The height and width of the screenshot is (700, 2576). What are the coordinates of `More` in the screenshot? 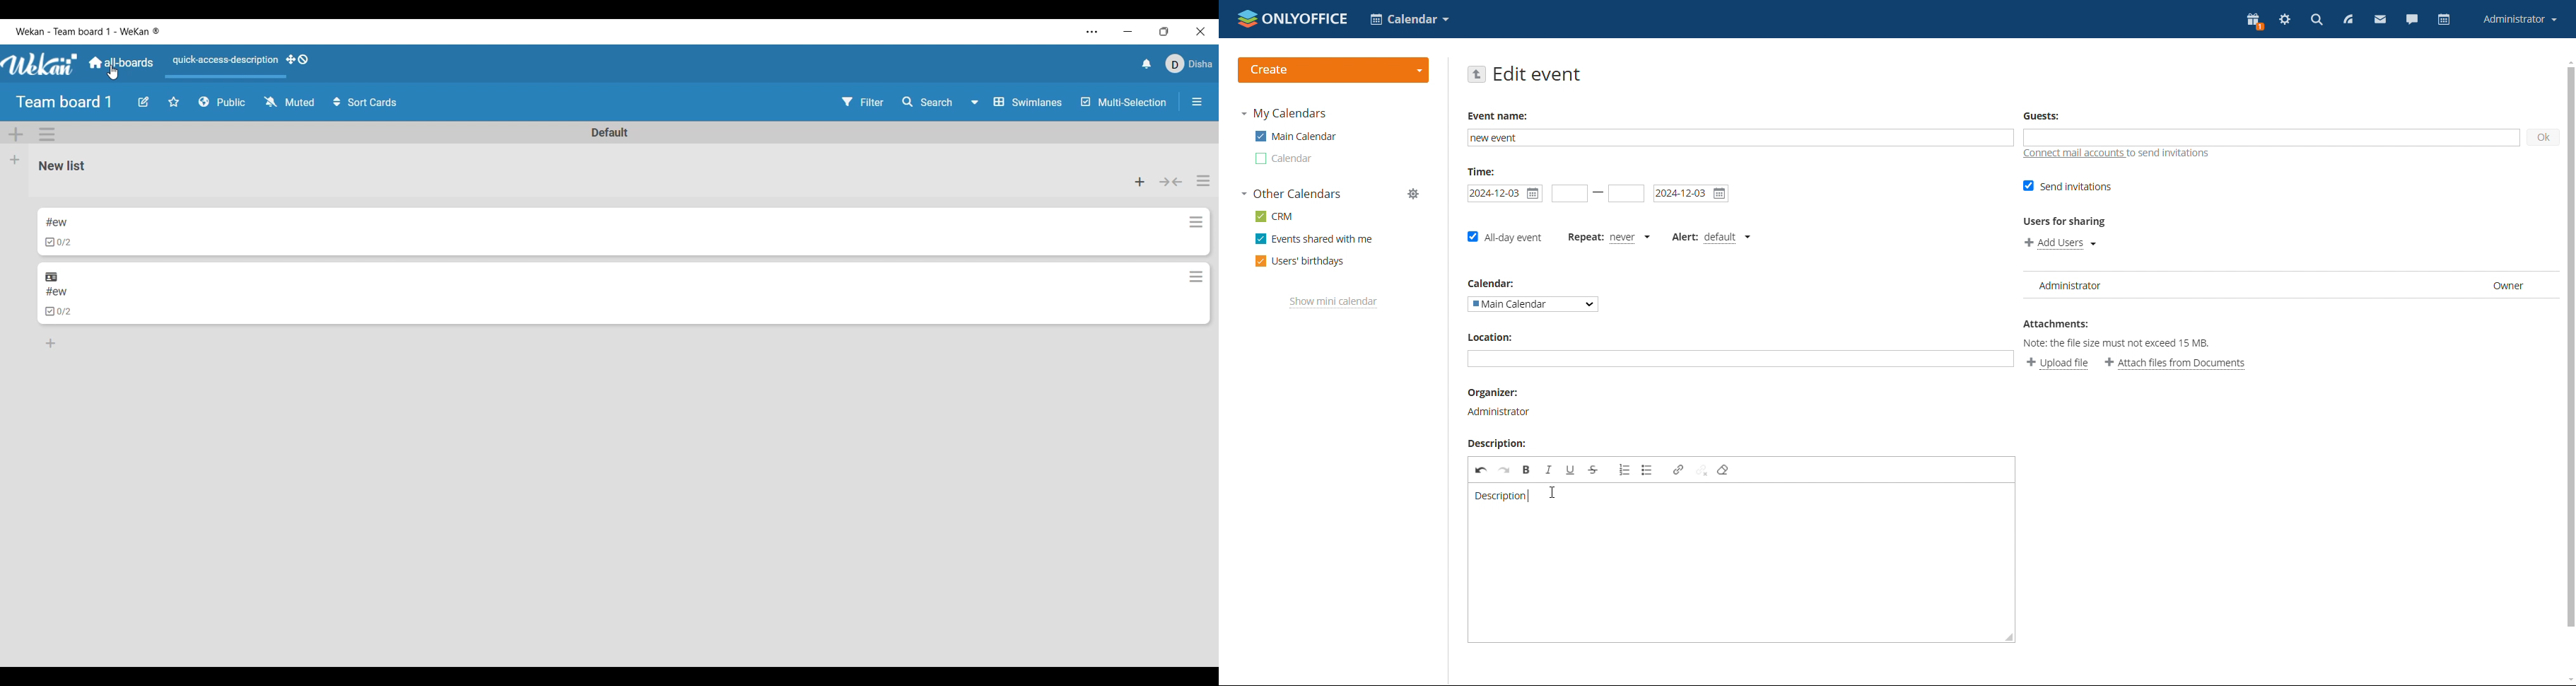 It's located at (1194, 278).